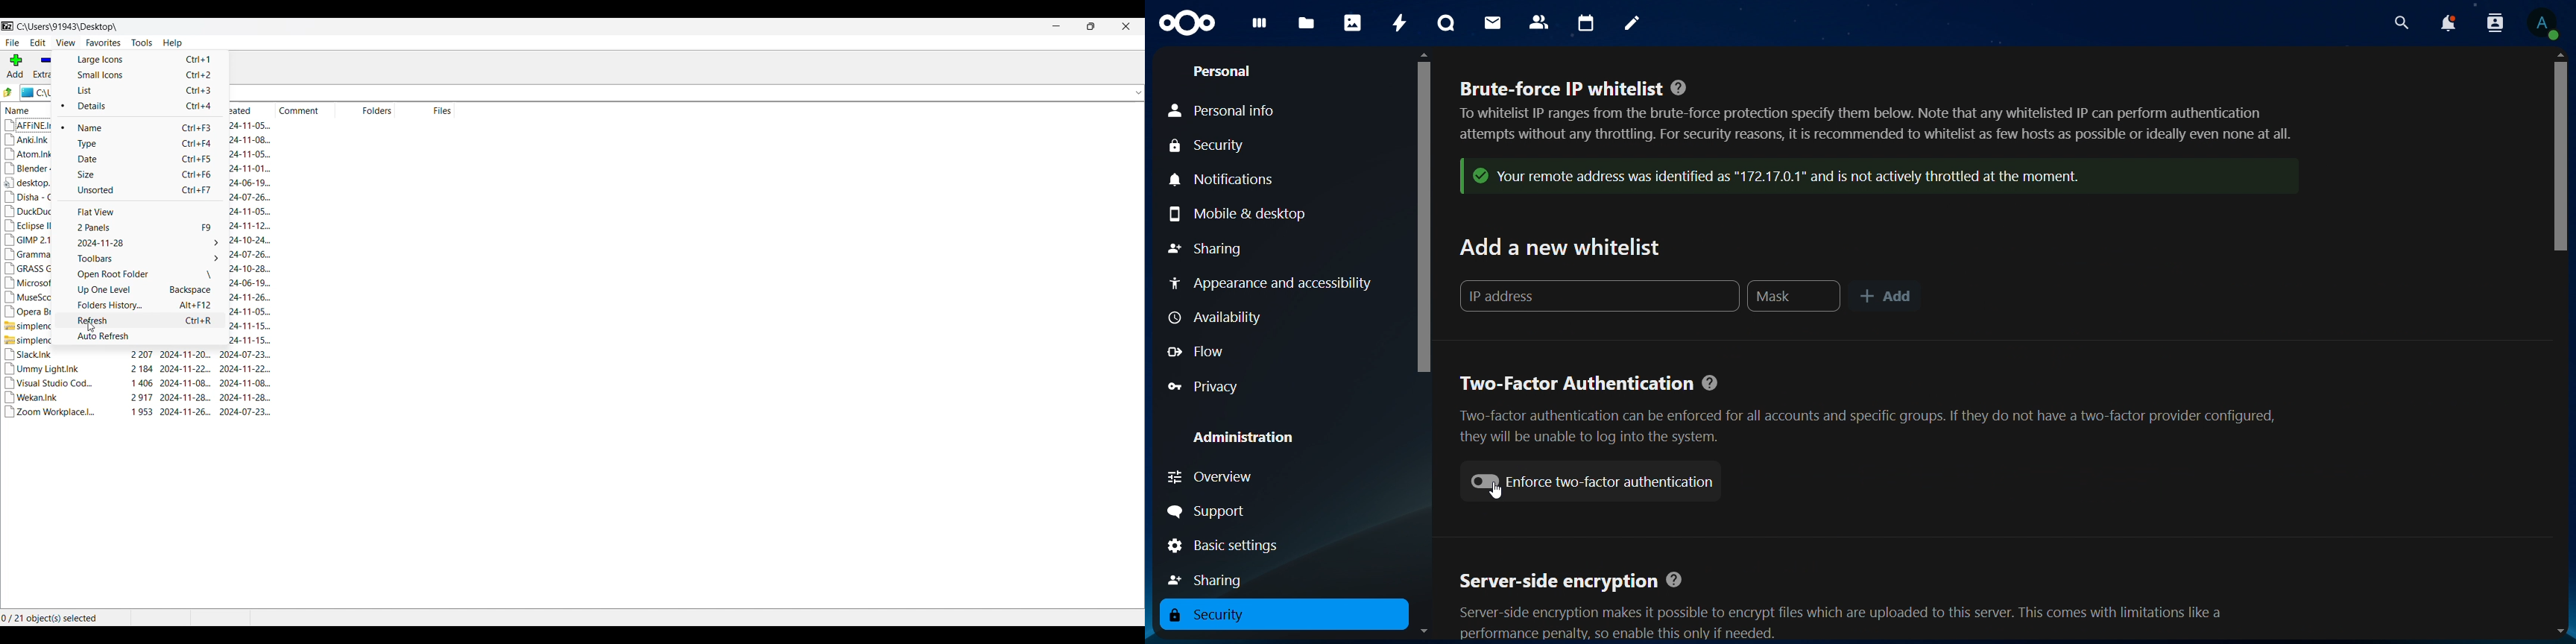 The width and height of the screenshot is (2576, 644). What do you see at coordinates (1304, 23) in the screenshot?
I see `files` at bounding box center [1304, 23].